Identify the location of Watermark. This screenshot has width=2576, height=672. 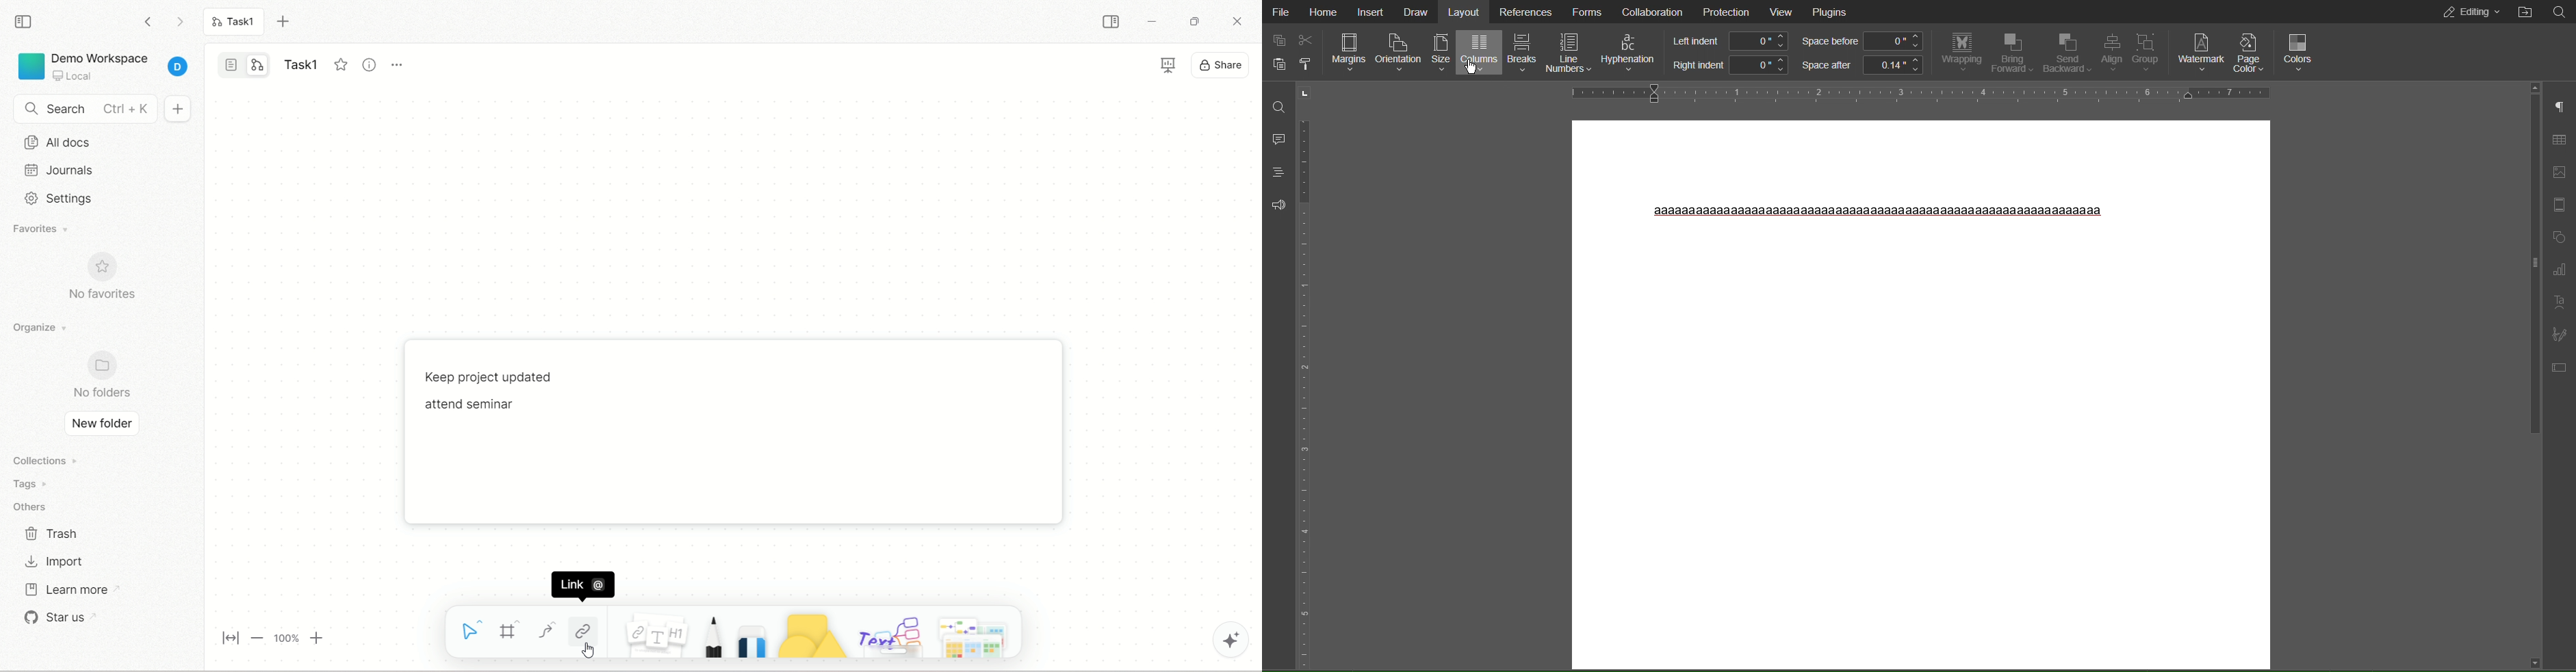
(2201, 51).